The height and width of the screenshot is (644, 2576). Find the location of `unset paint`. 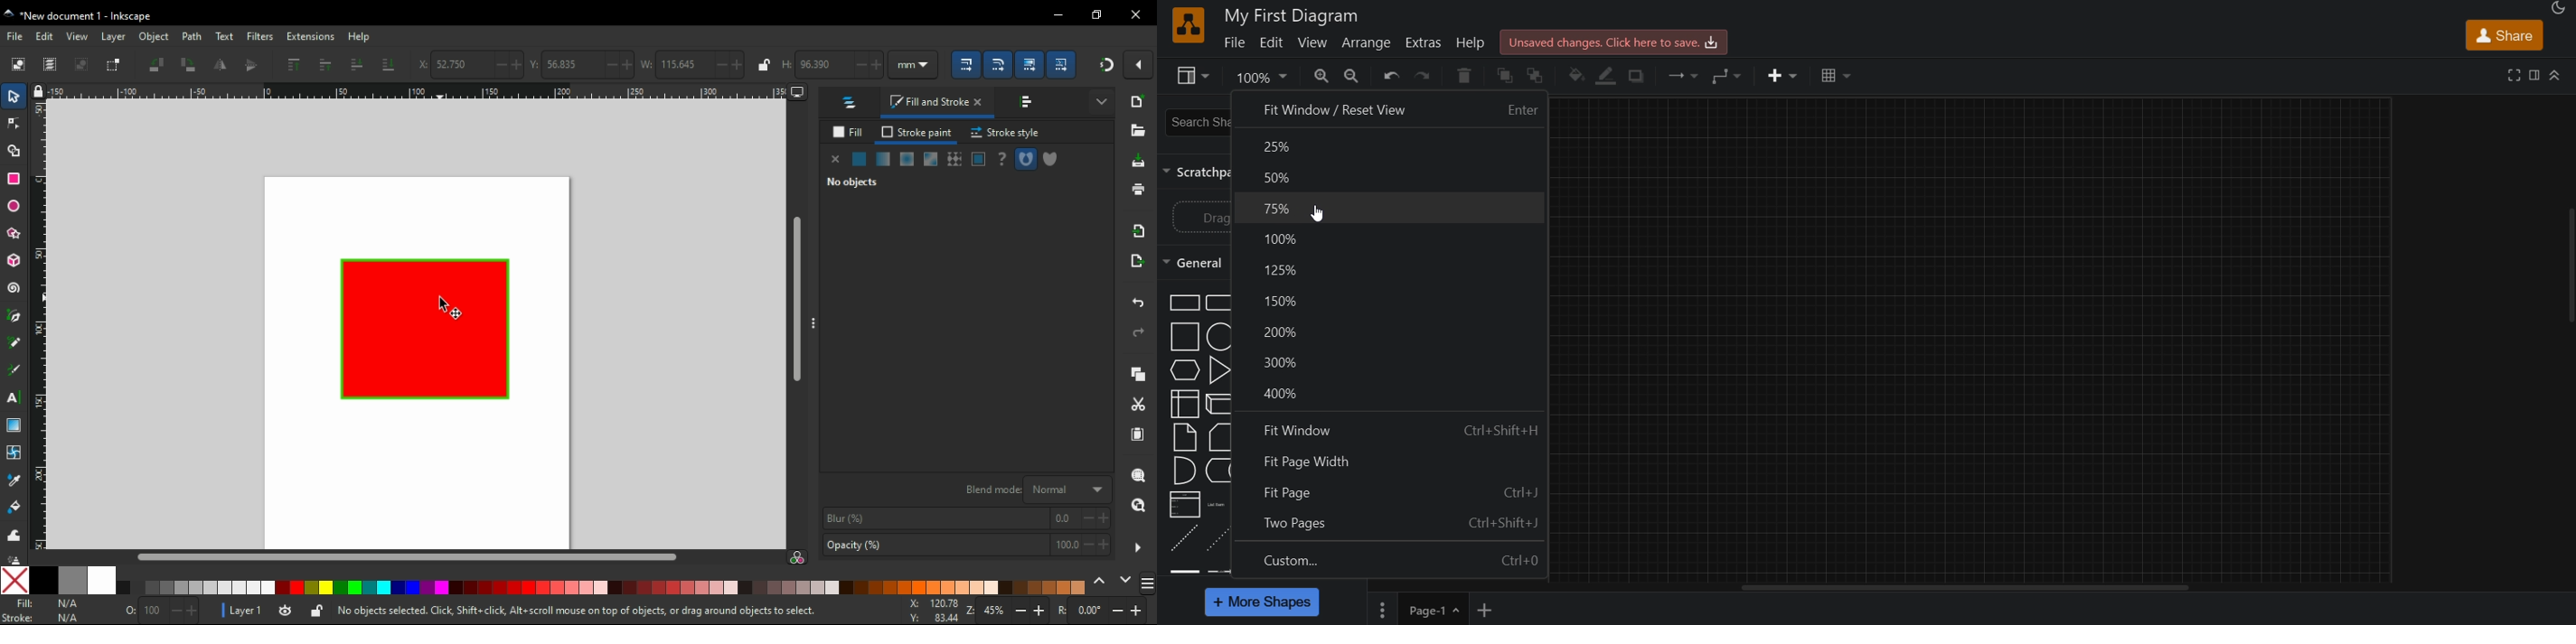

unset paint is located at coordinates (1003, 159).